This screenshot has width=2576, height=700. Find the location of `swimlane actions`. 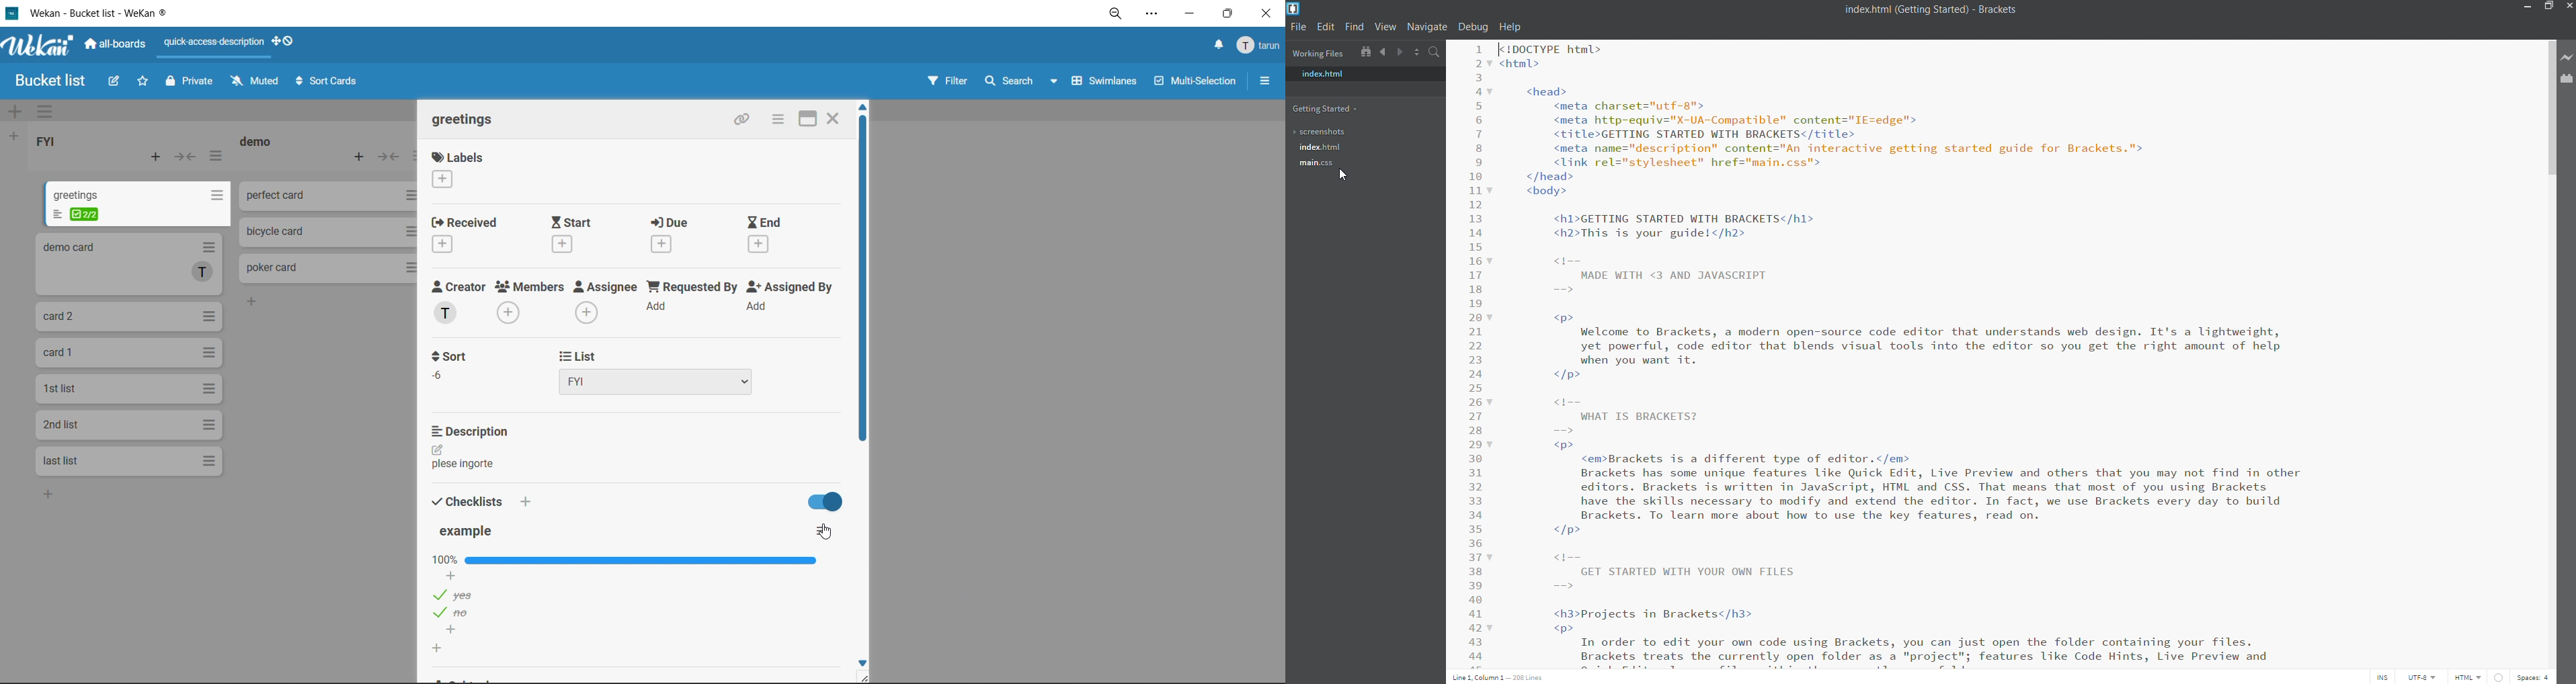

swimlane actions is located at coordinates (50, 111).